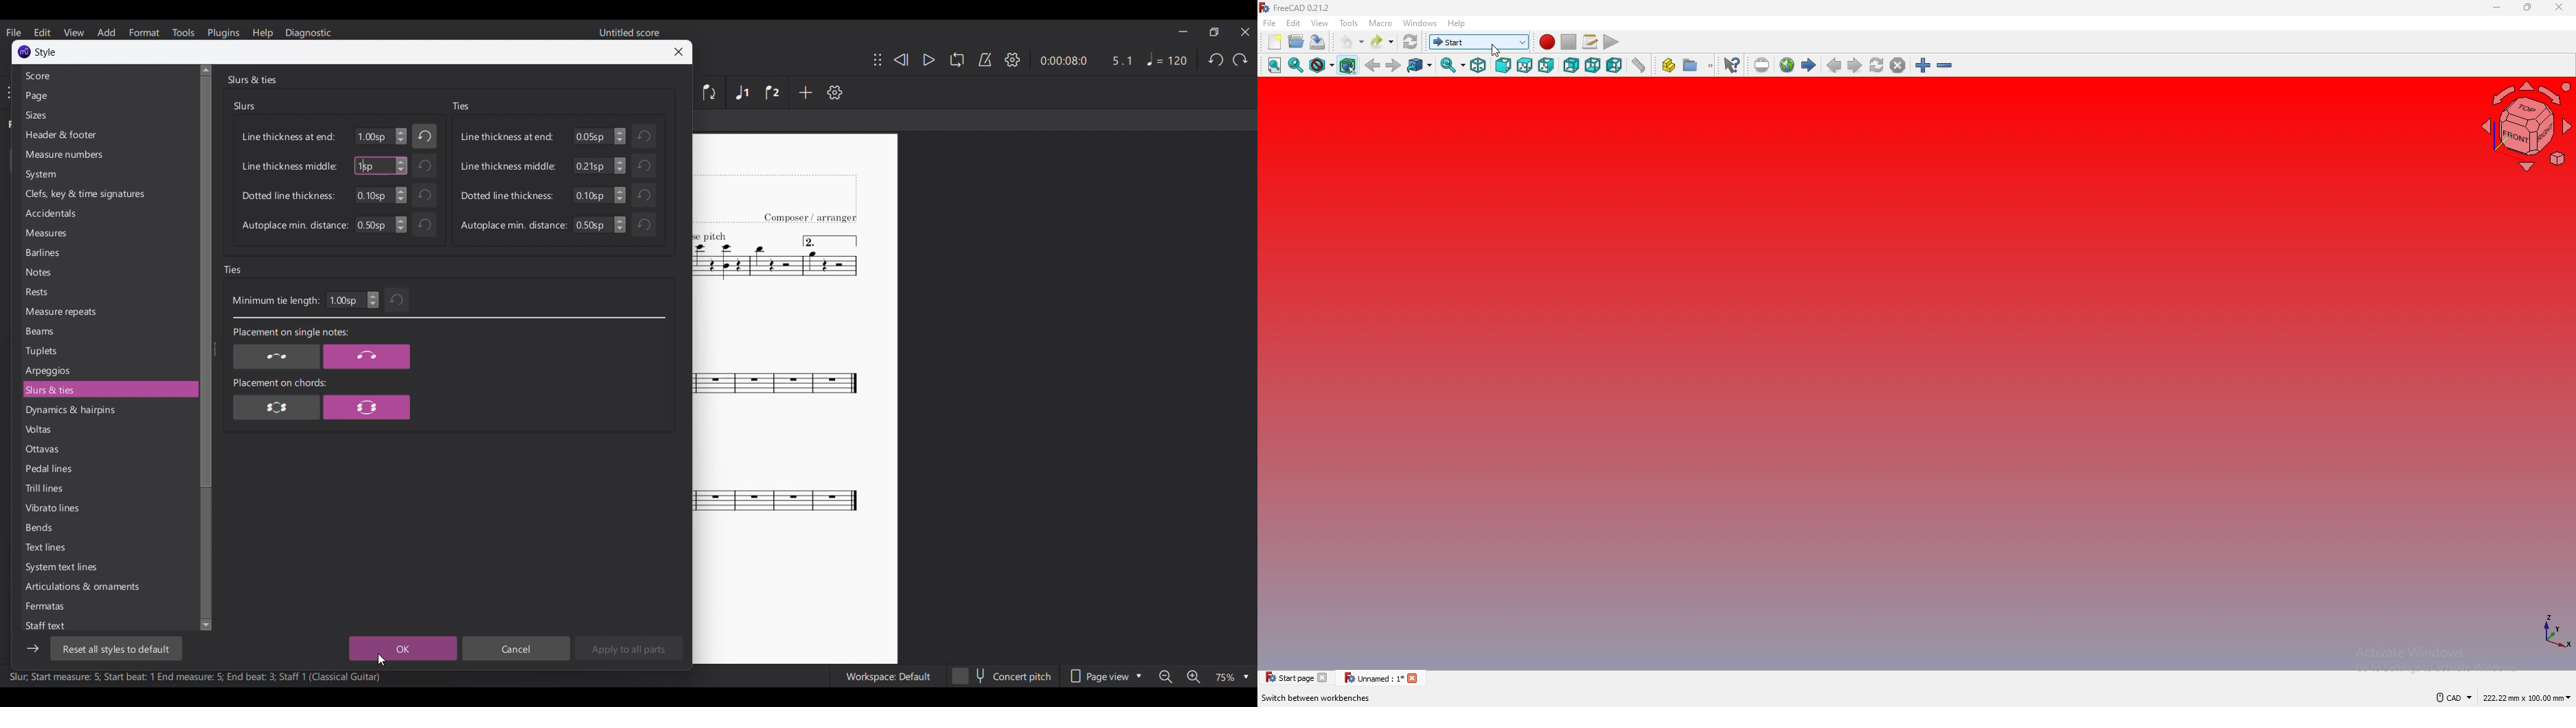  What do you see at coordinates (772, 92) in the screenshot?
I see `Voice 2` at bounding box center [772, 92].